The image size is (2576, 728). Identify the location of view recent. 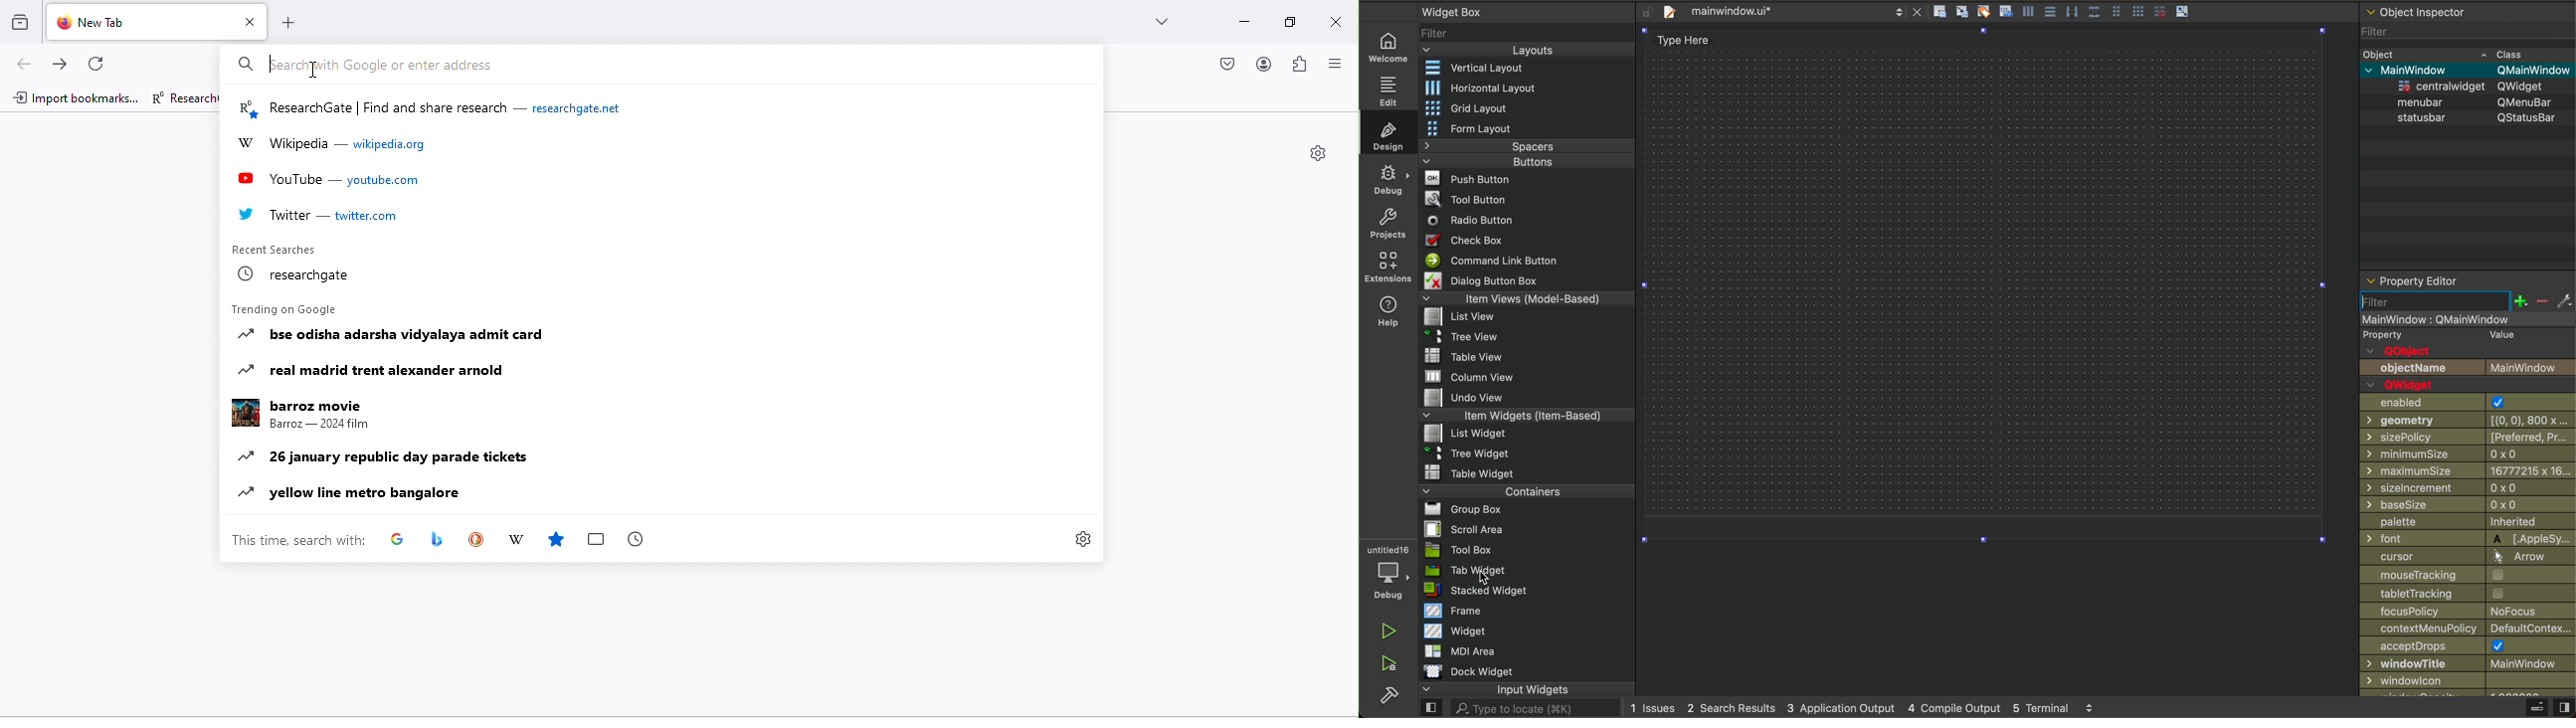
(20, 21).